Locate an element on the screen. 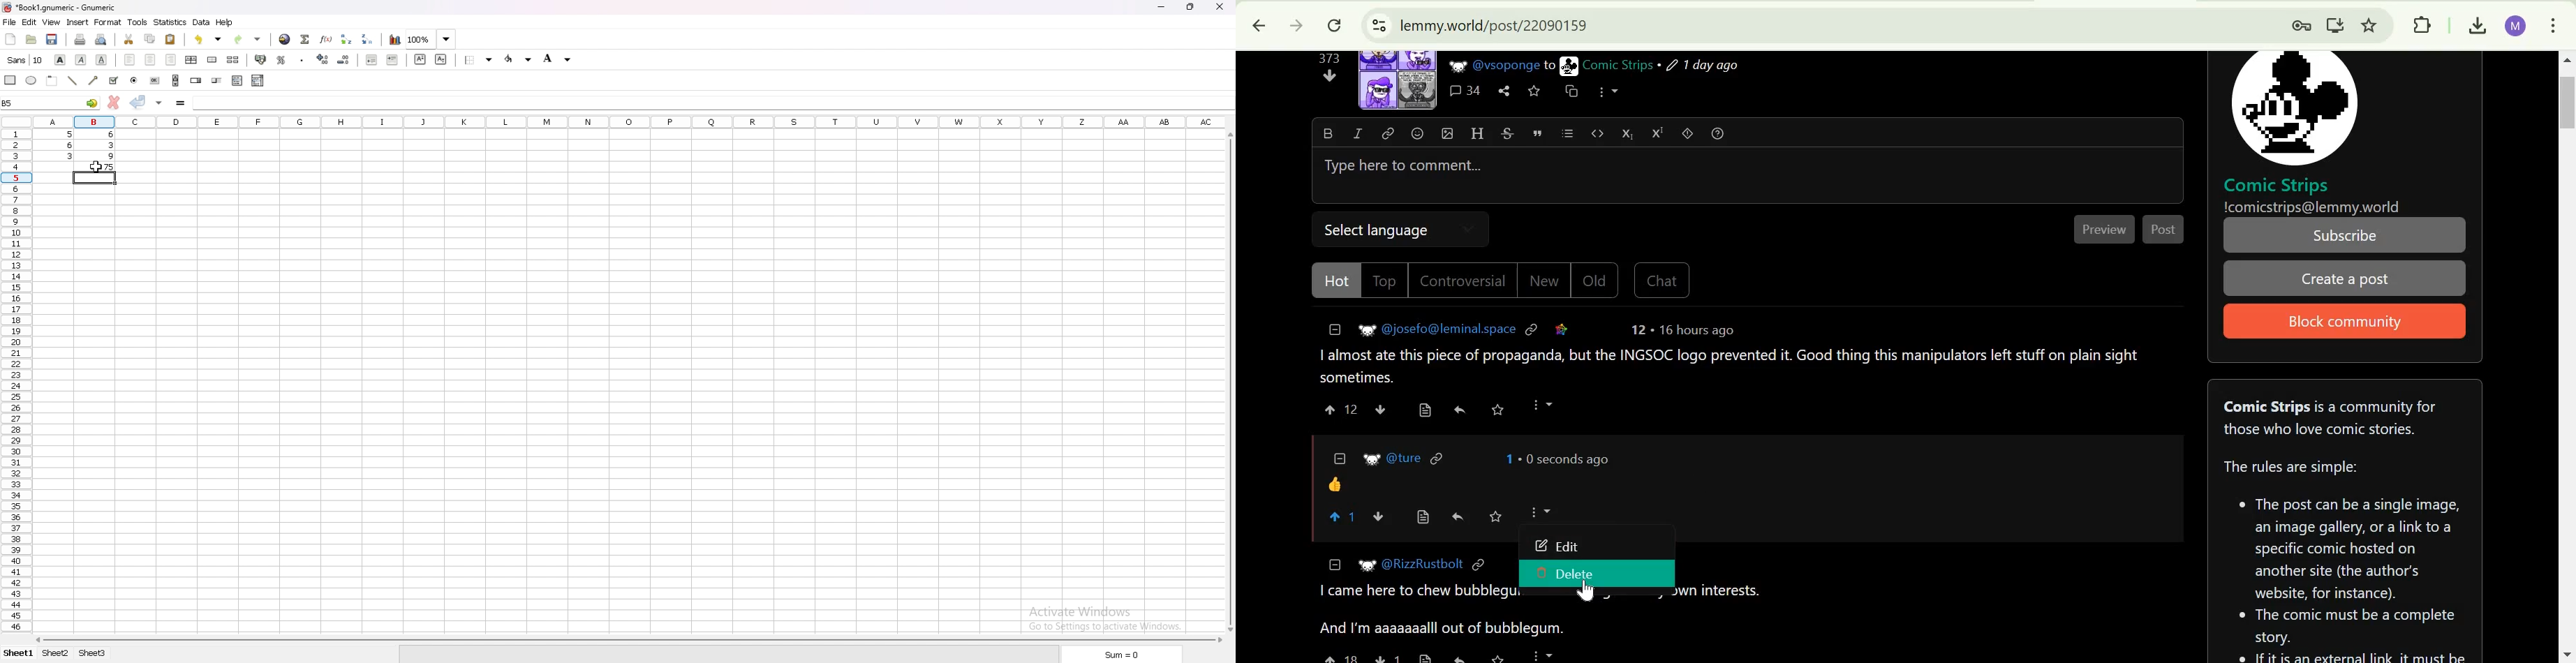 The height and width of the screenshot is (672, 2576). cancel change is located at coordinates (113, 104).